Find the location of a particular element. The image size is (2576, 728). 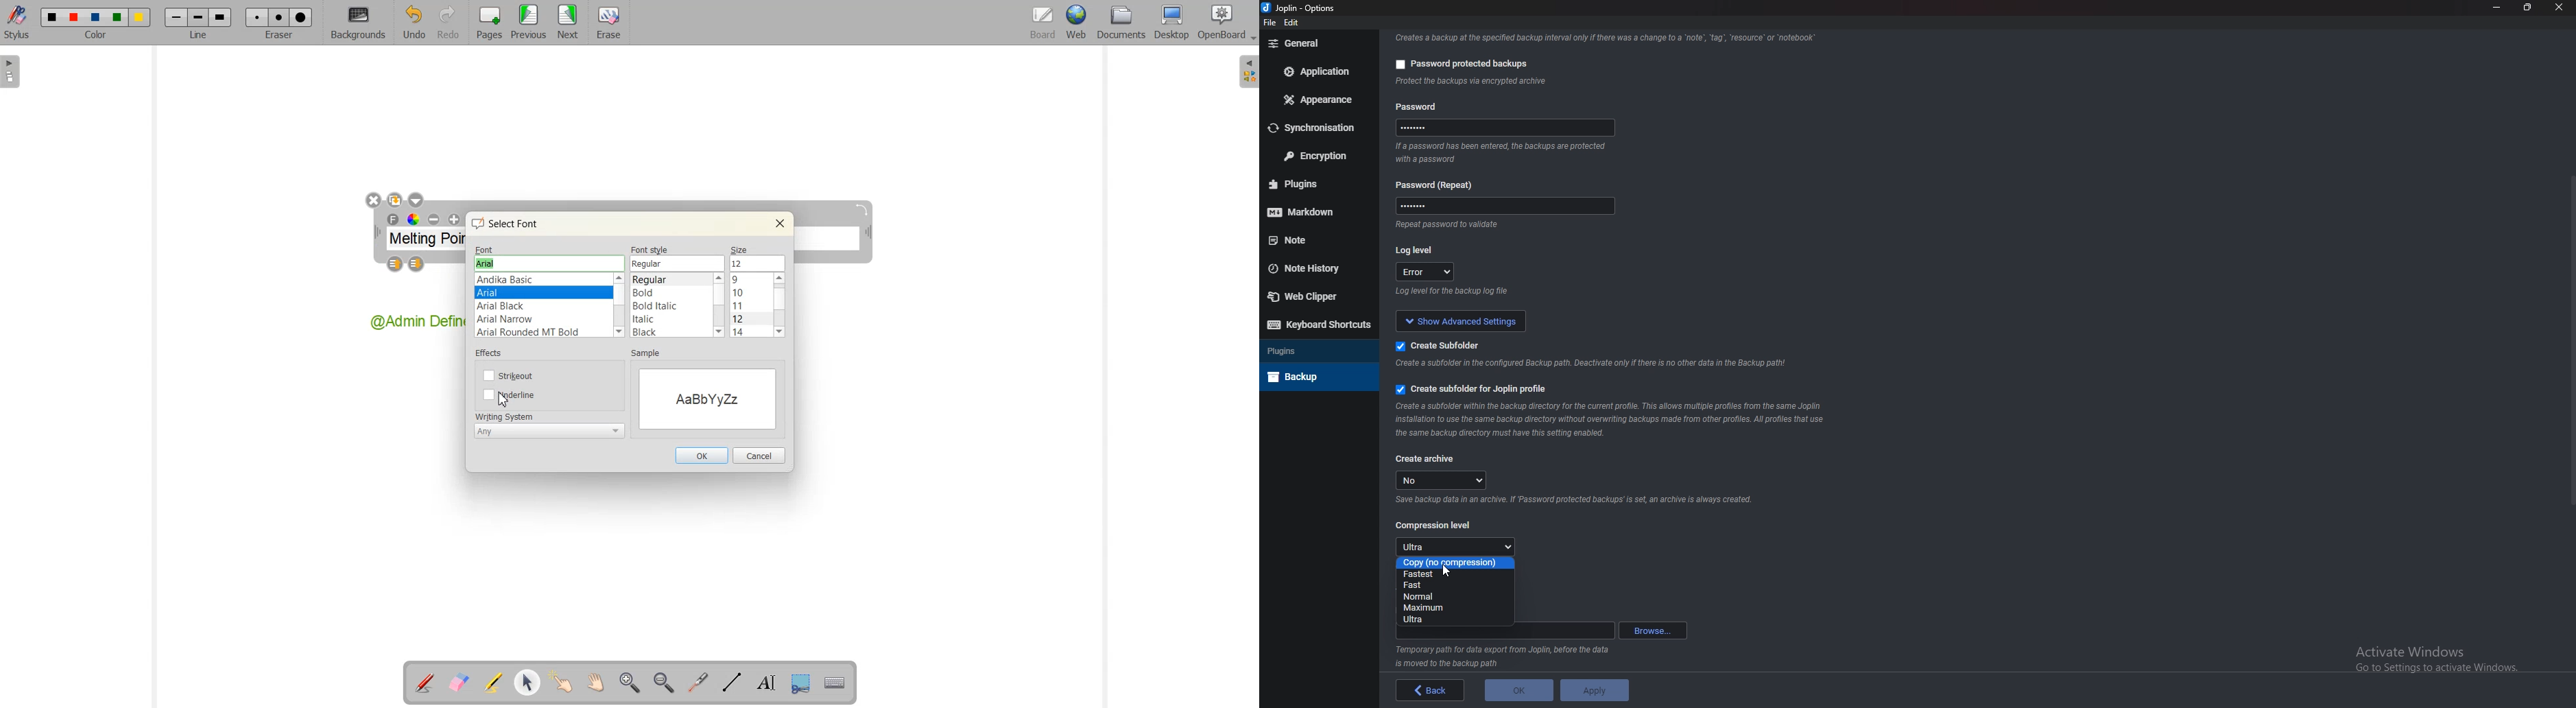

Browse is located at coordinates (1652, 630).